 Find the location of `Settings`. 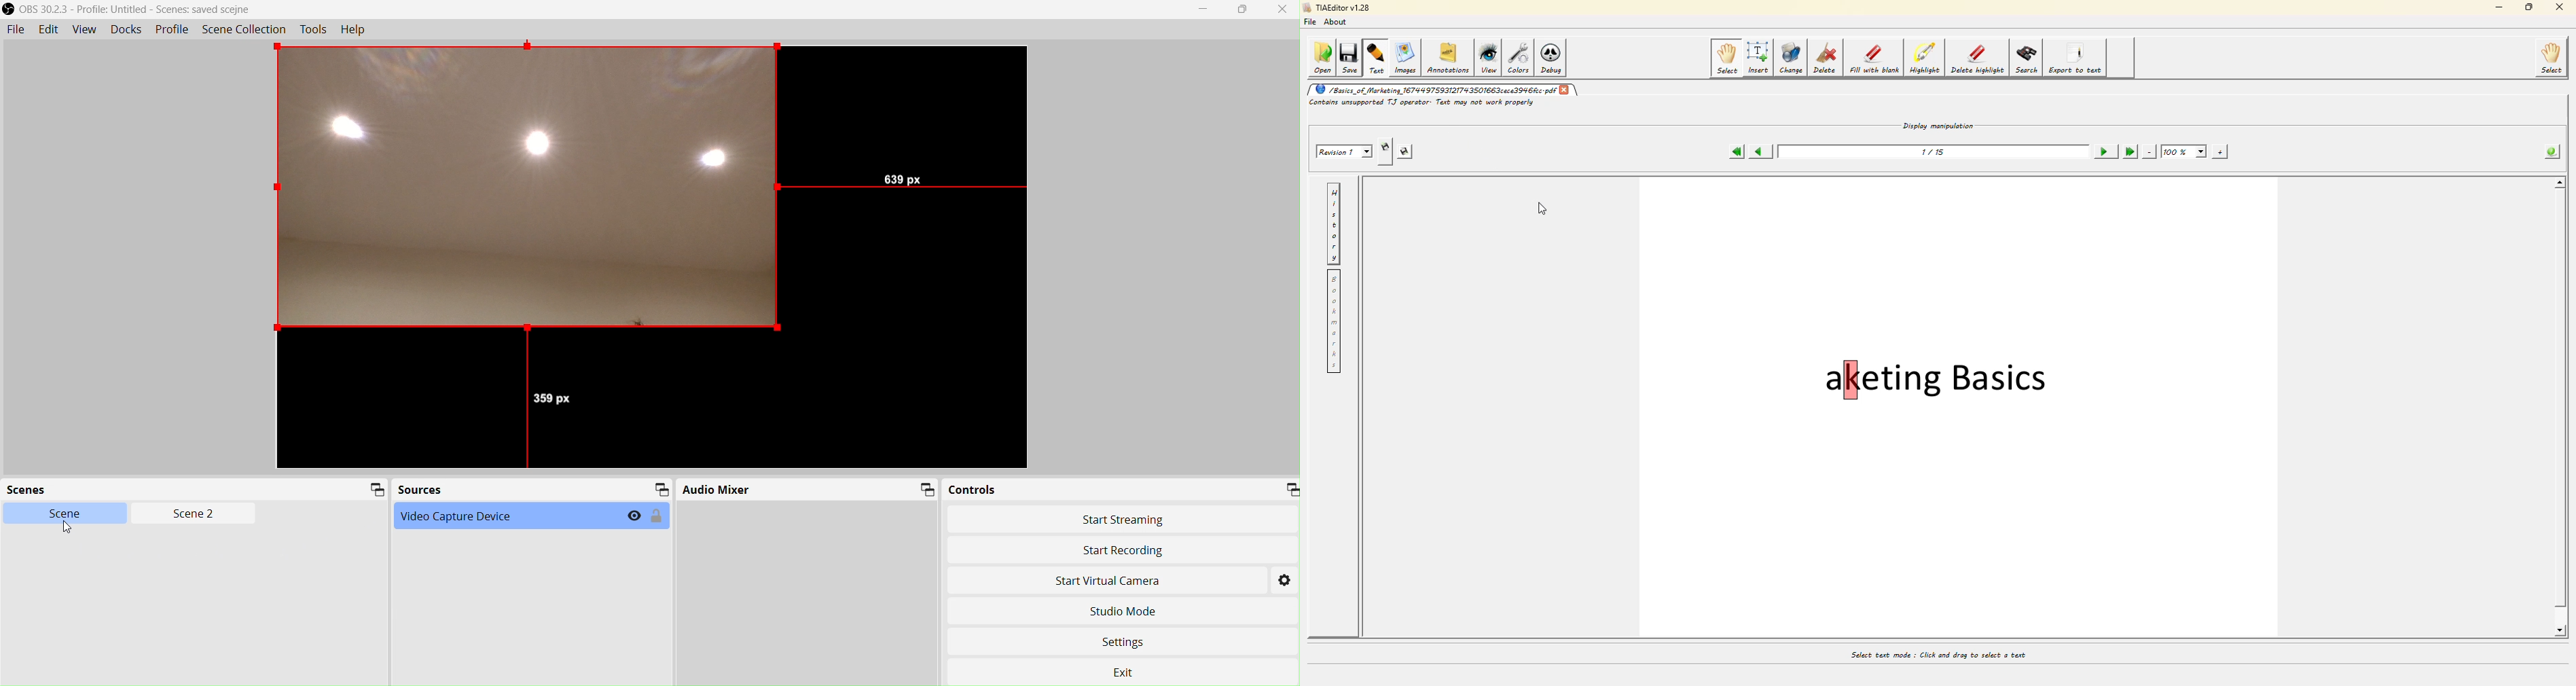

Settings is located at coordinates (1284, 579).